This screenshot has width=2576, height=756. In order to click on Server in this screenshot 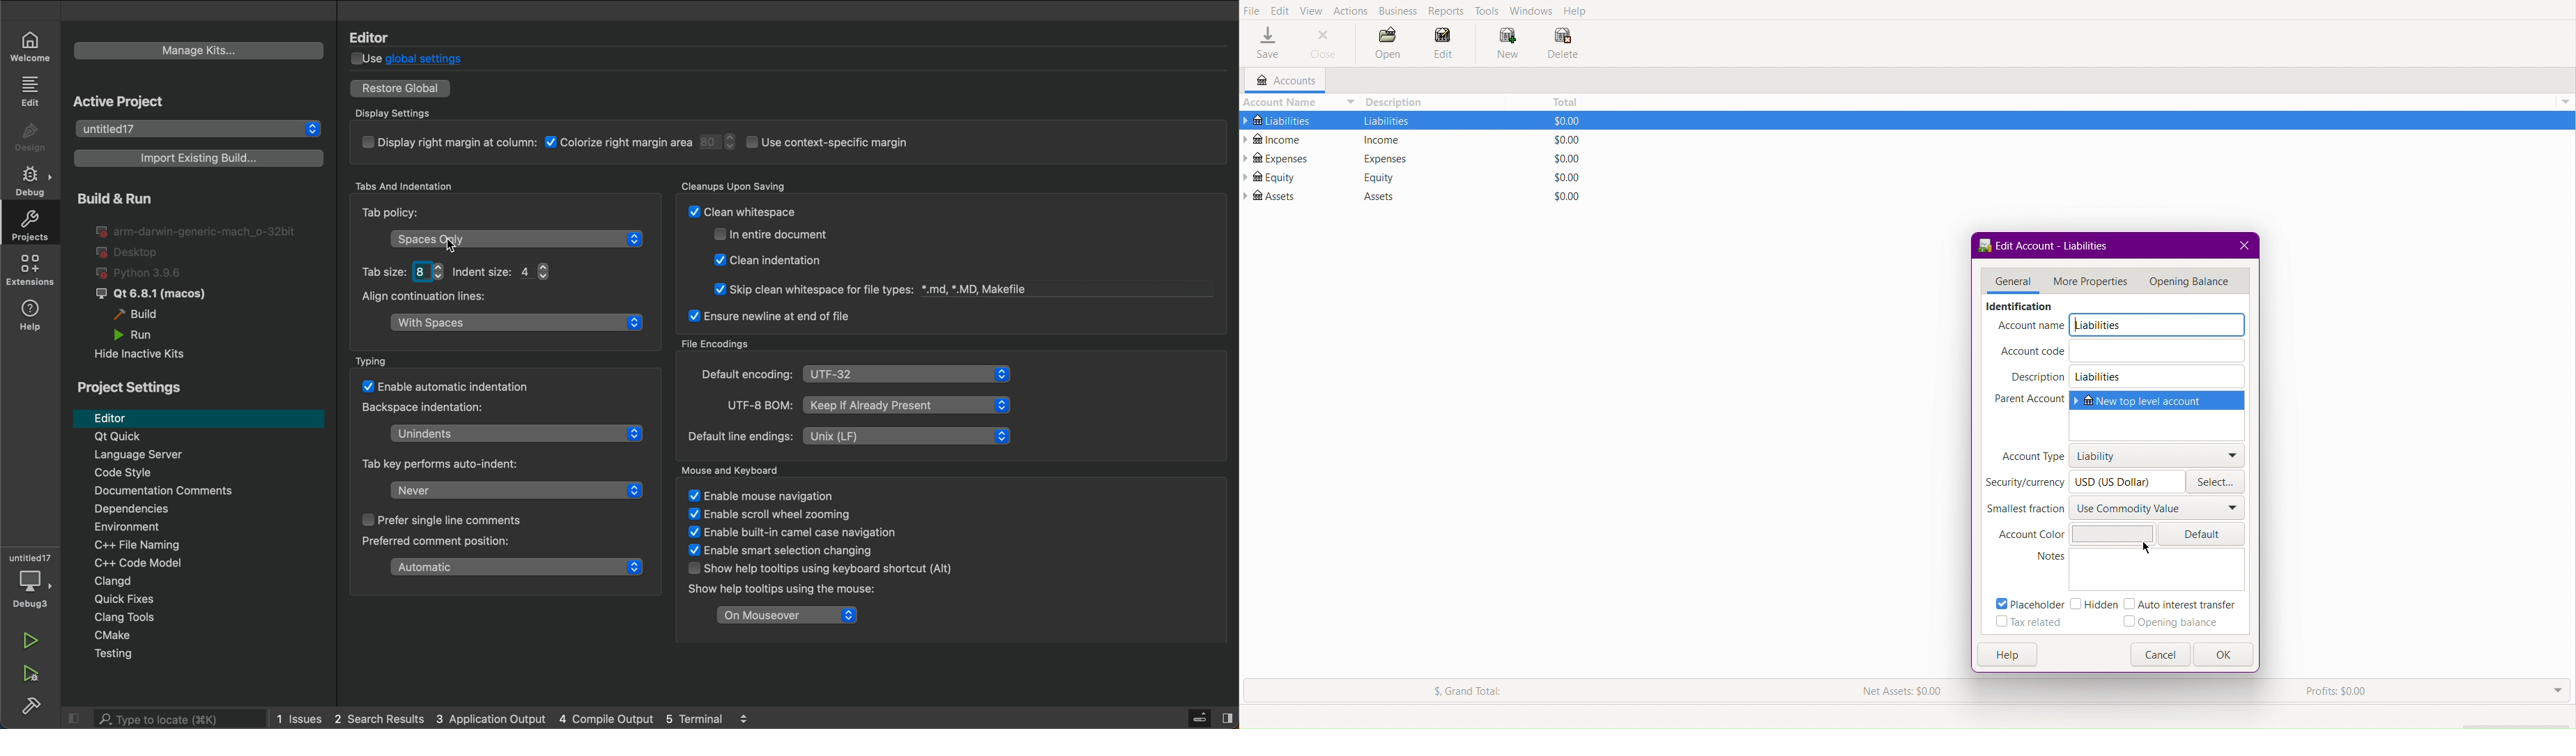, I will do `click(1200, 717)`.